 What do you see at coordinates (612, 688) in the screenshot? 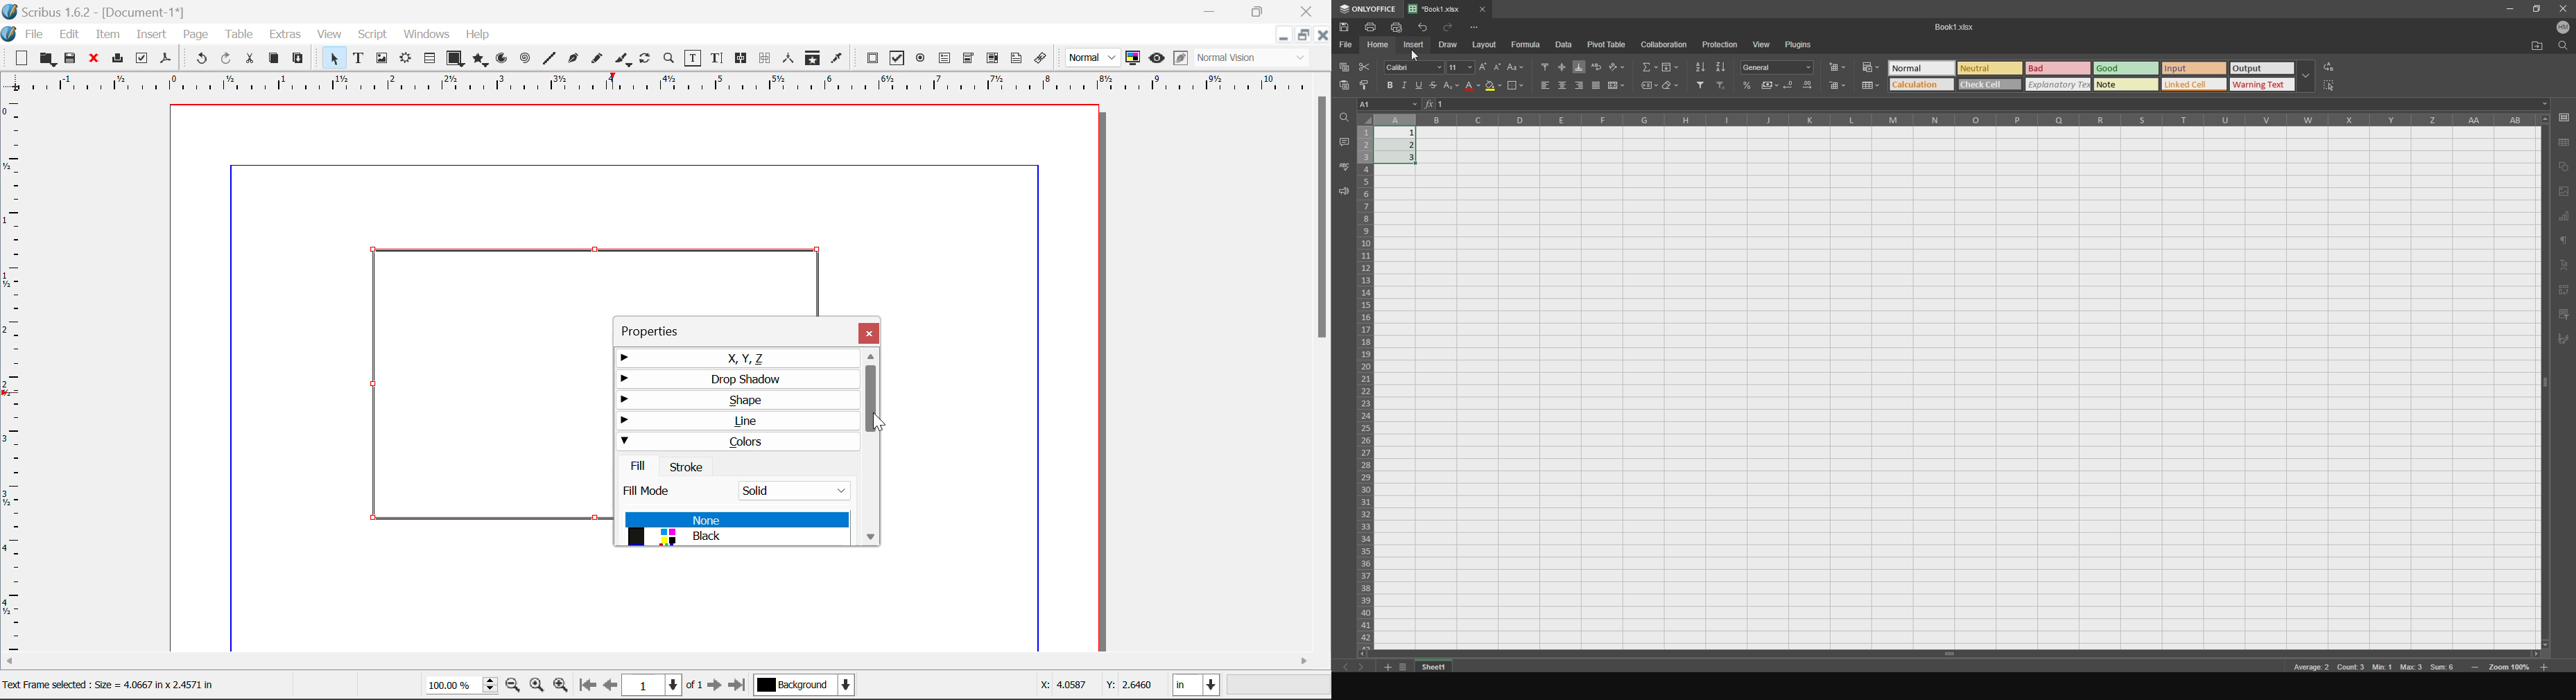
I see `Previous Page` at bounding box center [612, 688].